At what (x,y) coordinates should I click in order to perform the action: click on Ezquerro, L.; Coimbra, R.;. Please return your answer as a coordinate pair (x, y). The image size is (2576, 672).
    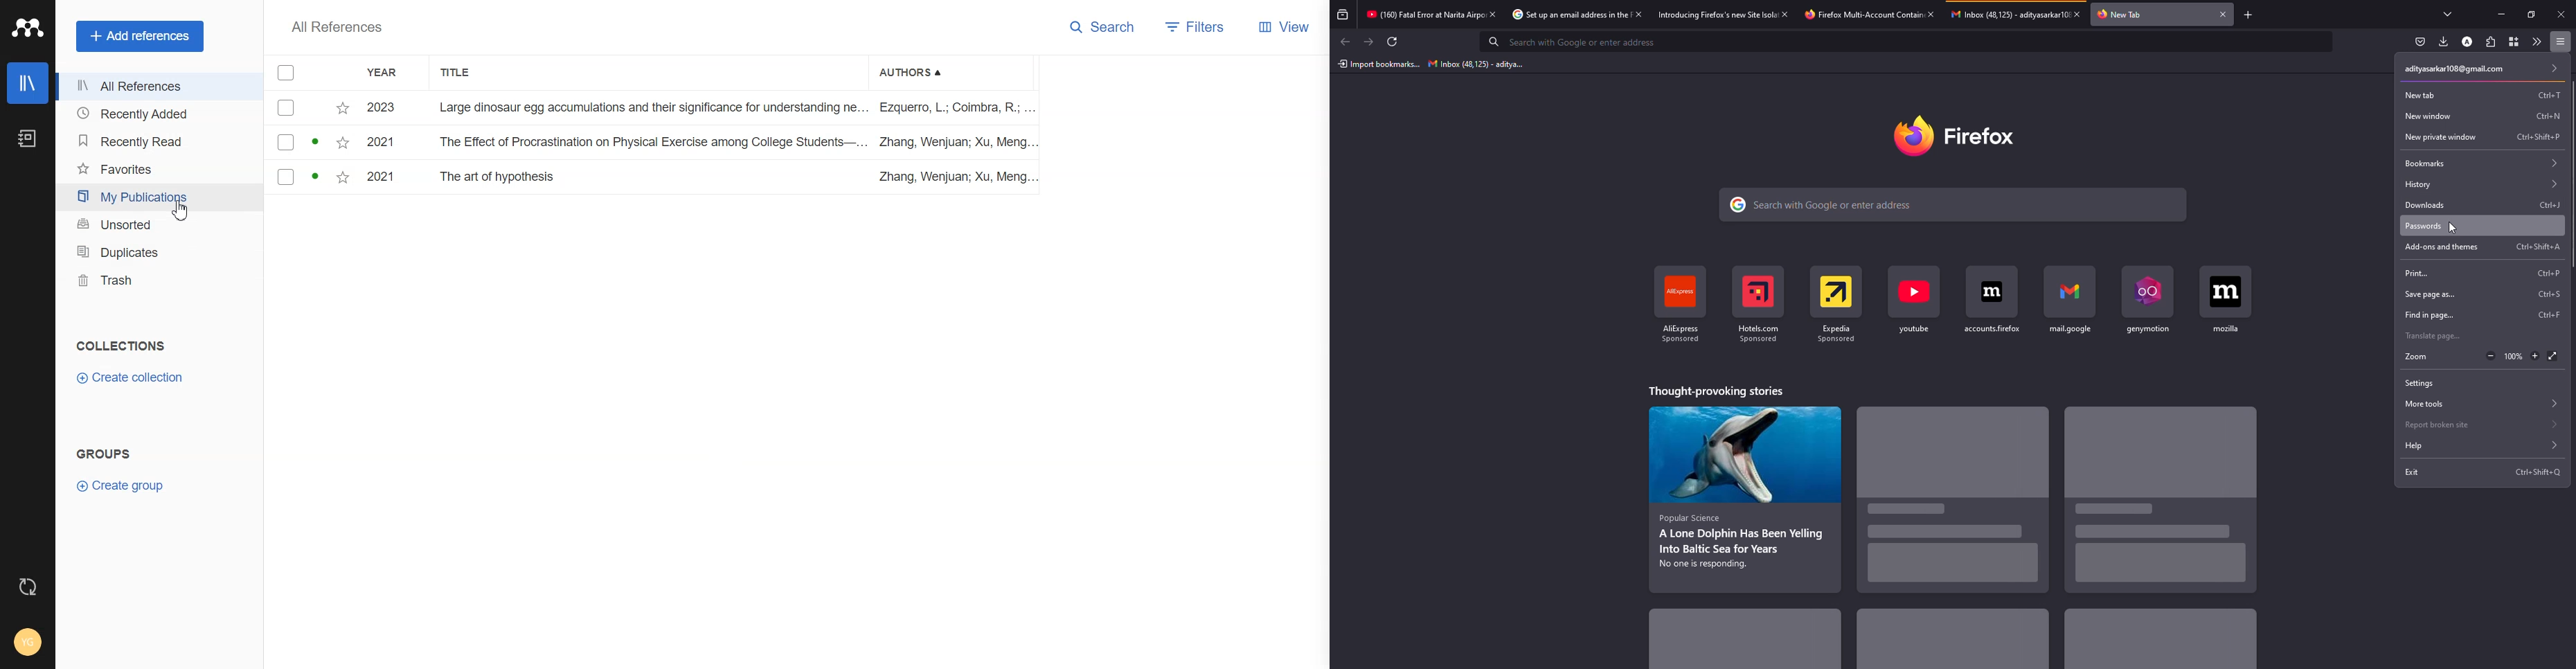
    Looking at the image, I should click on (954, 108).